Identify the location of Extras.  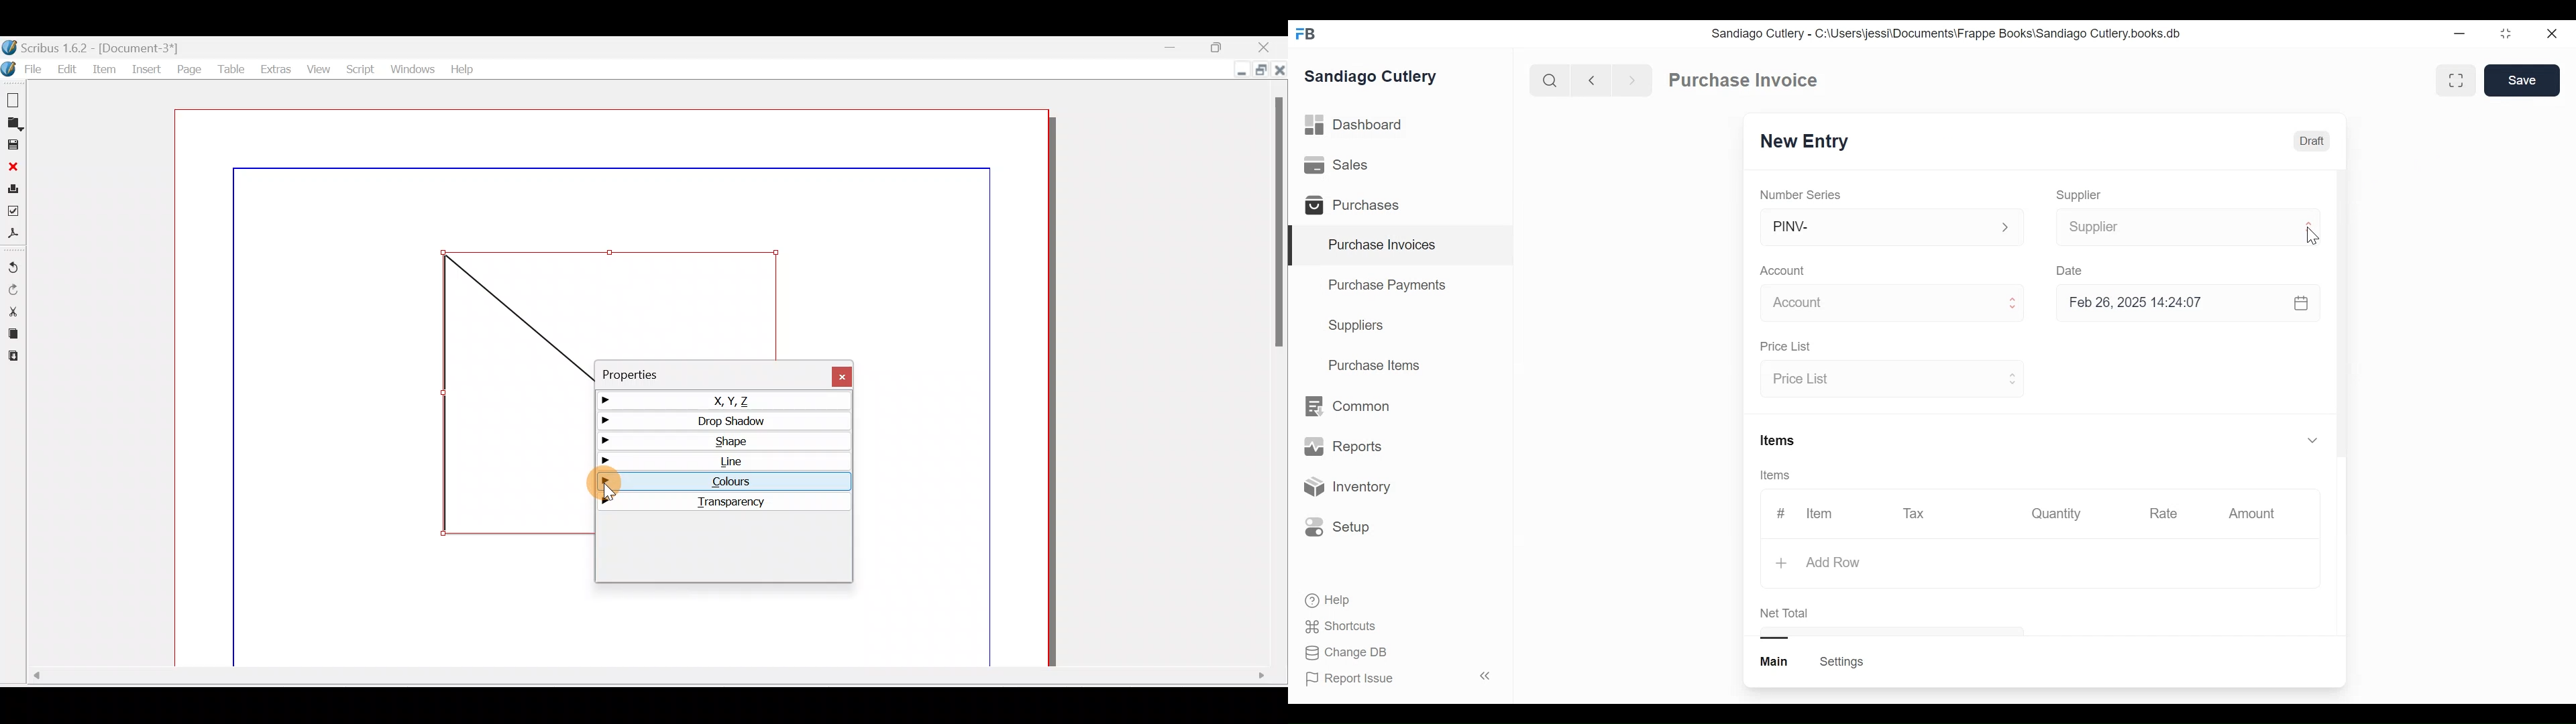
(272, 67).